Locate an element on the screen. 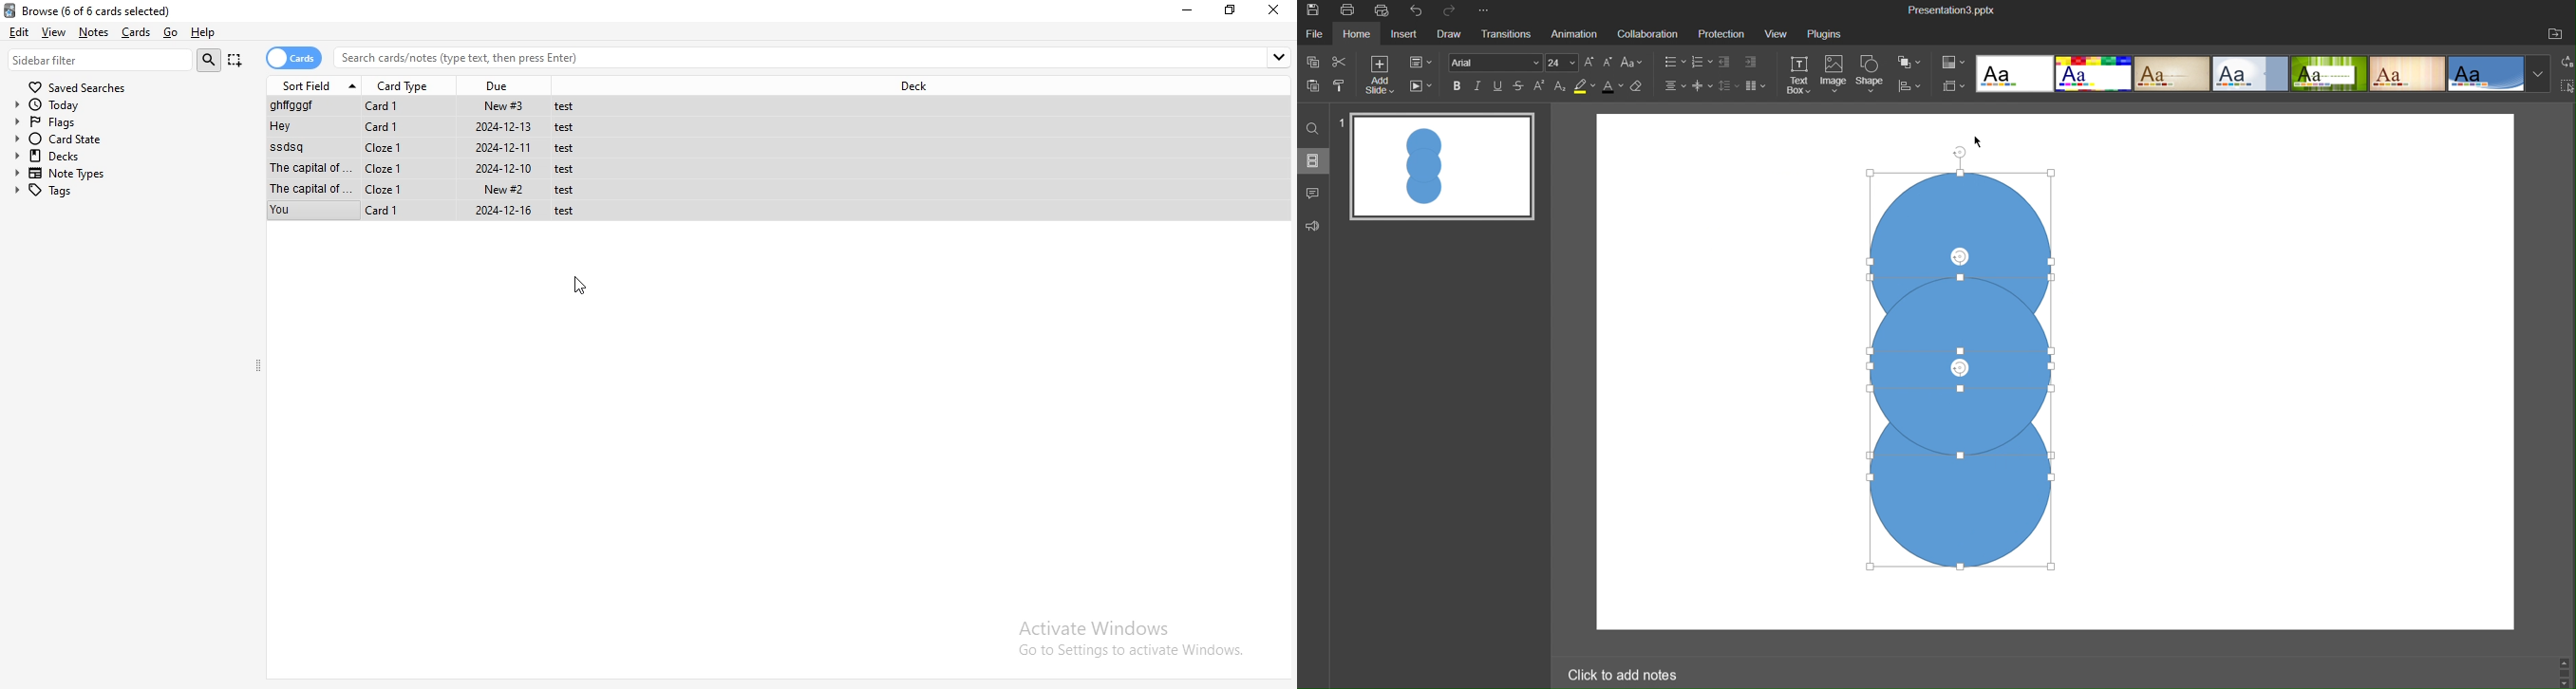 This screenshot has height=700, width=2576. go is located at coordinates (171, 31).